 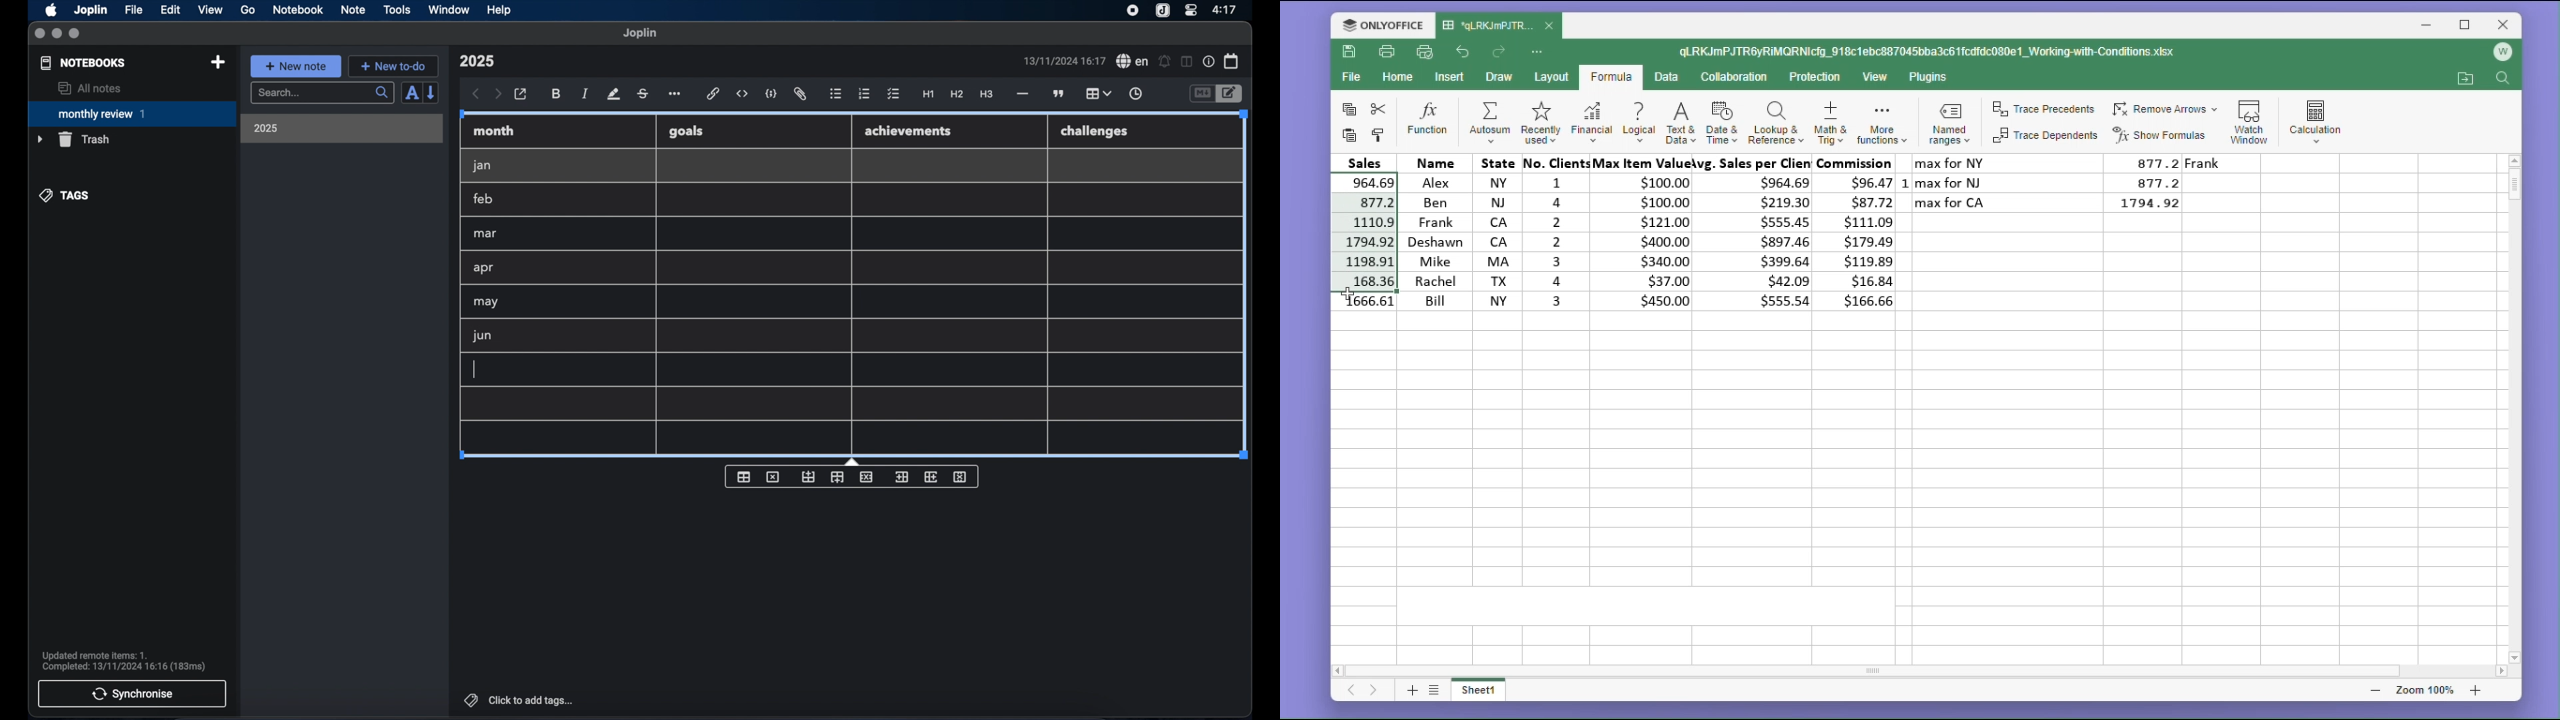 I want to click on add sheet, so click(x=1410, y=690).